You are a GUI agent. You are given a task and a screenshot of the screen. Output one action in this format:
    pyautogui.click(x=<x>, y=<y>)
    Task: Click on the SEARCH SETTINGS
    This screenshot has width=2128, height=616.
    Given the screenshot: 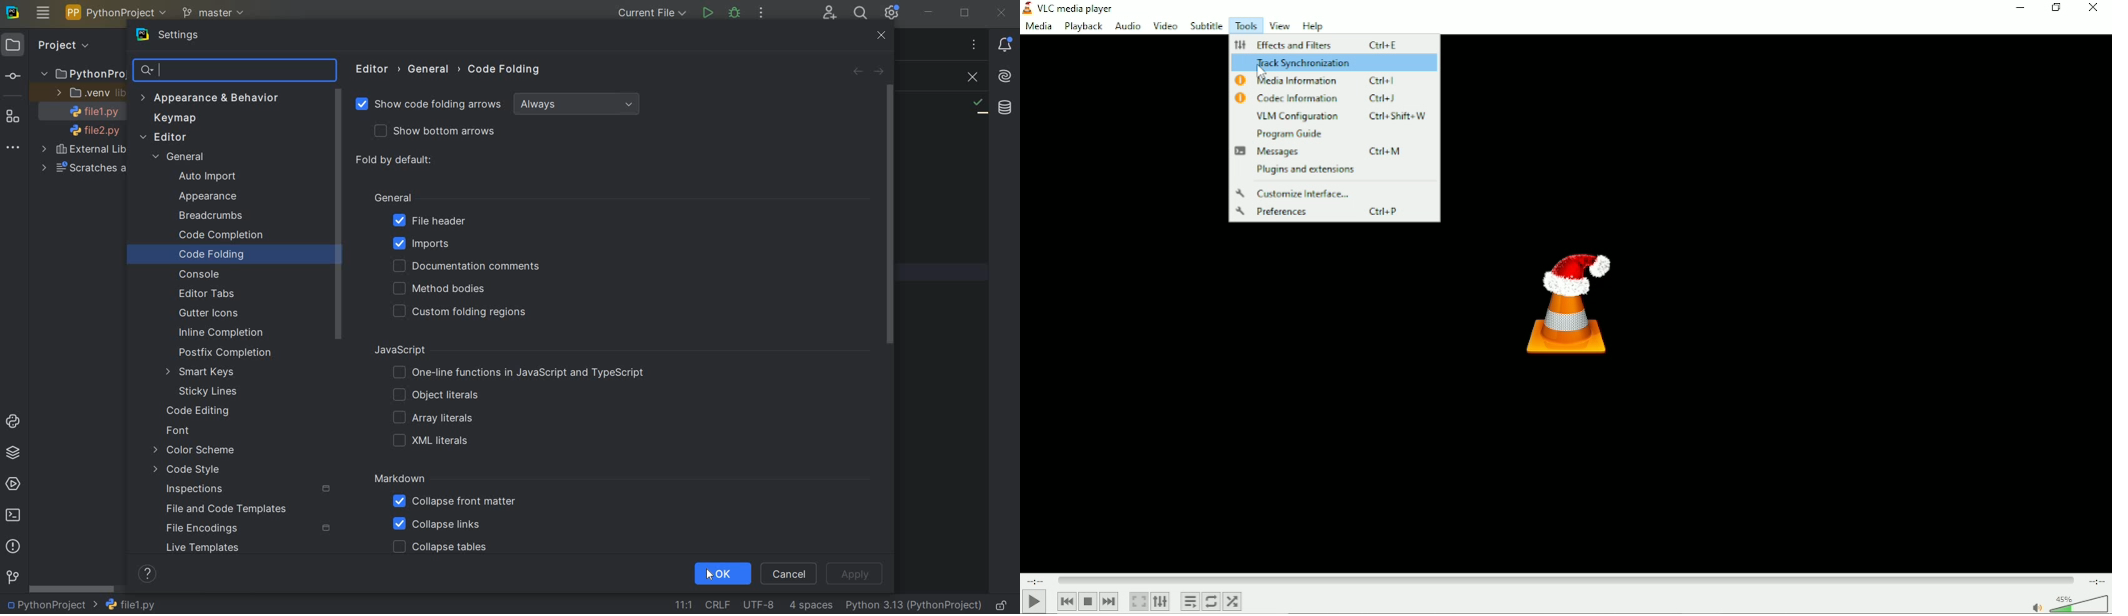 What is the action you would take?
    pyautogui.click(x=234, y=71)
    